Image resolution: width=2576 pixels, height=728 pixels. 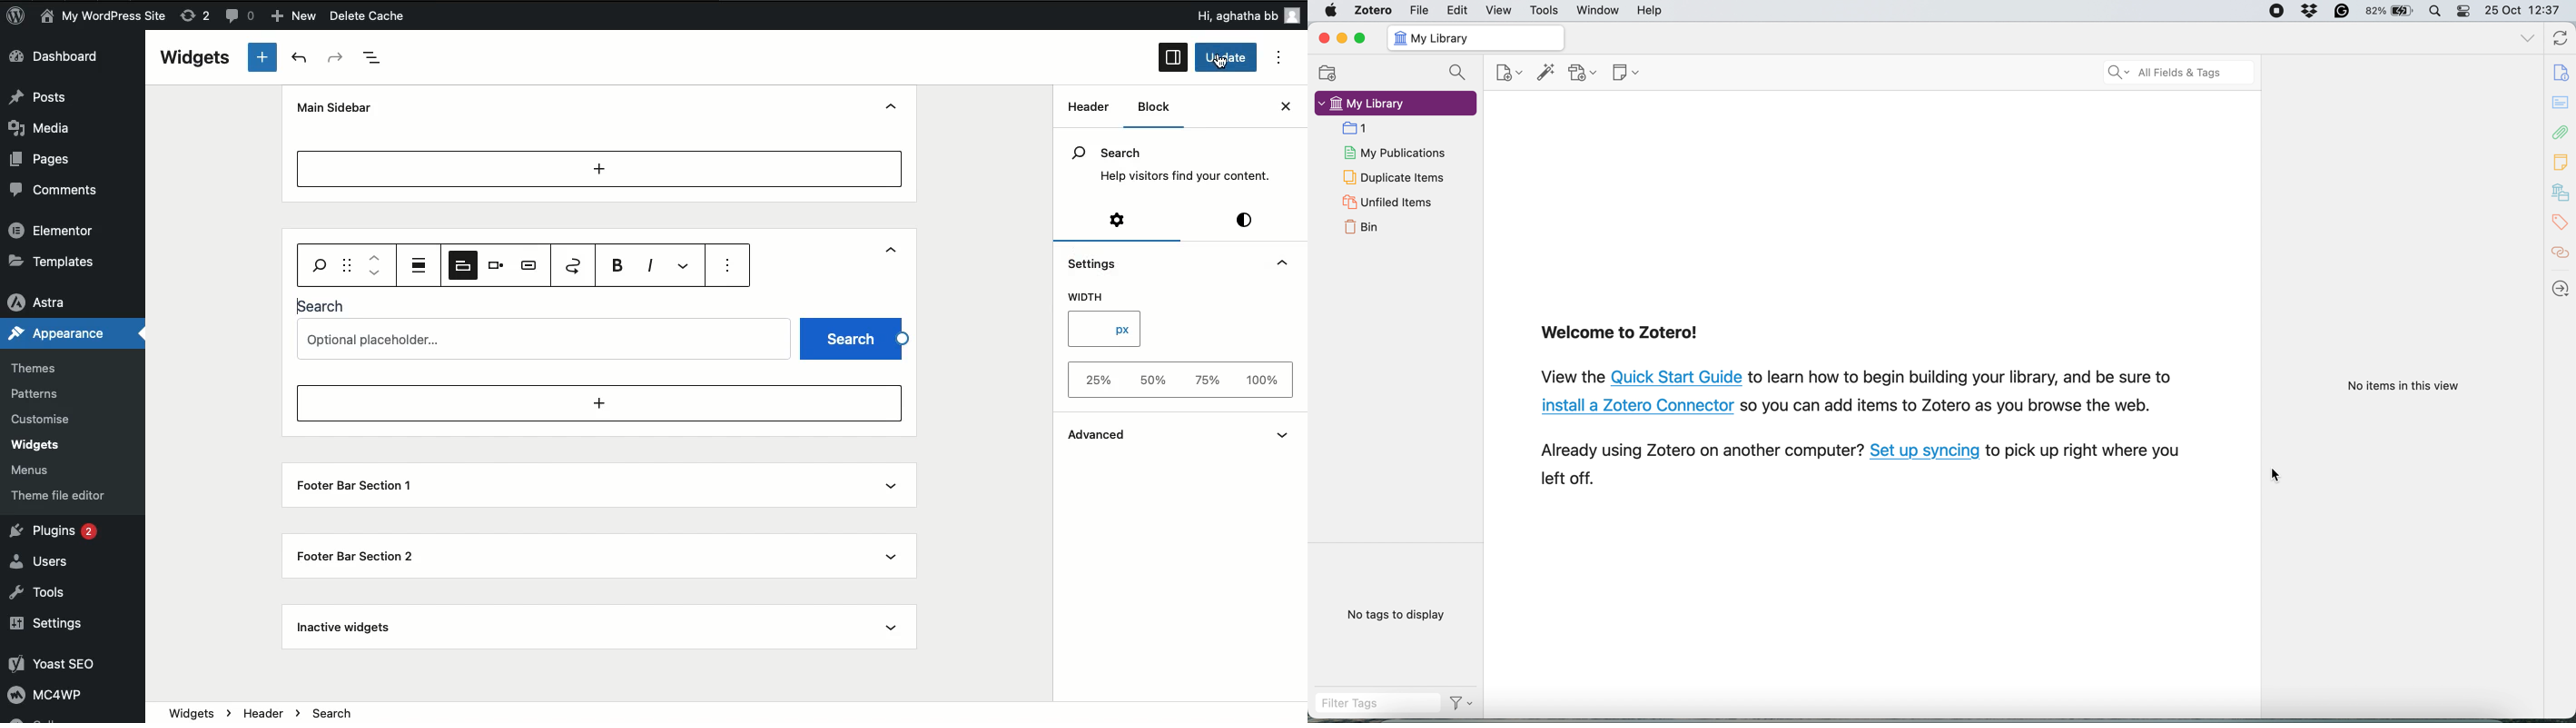 What do you see at coordinates (67, 58) in the screenshot?
I see `Dashboard` at bounding box center [67, 58].